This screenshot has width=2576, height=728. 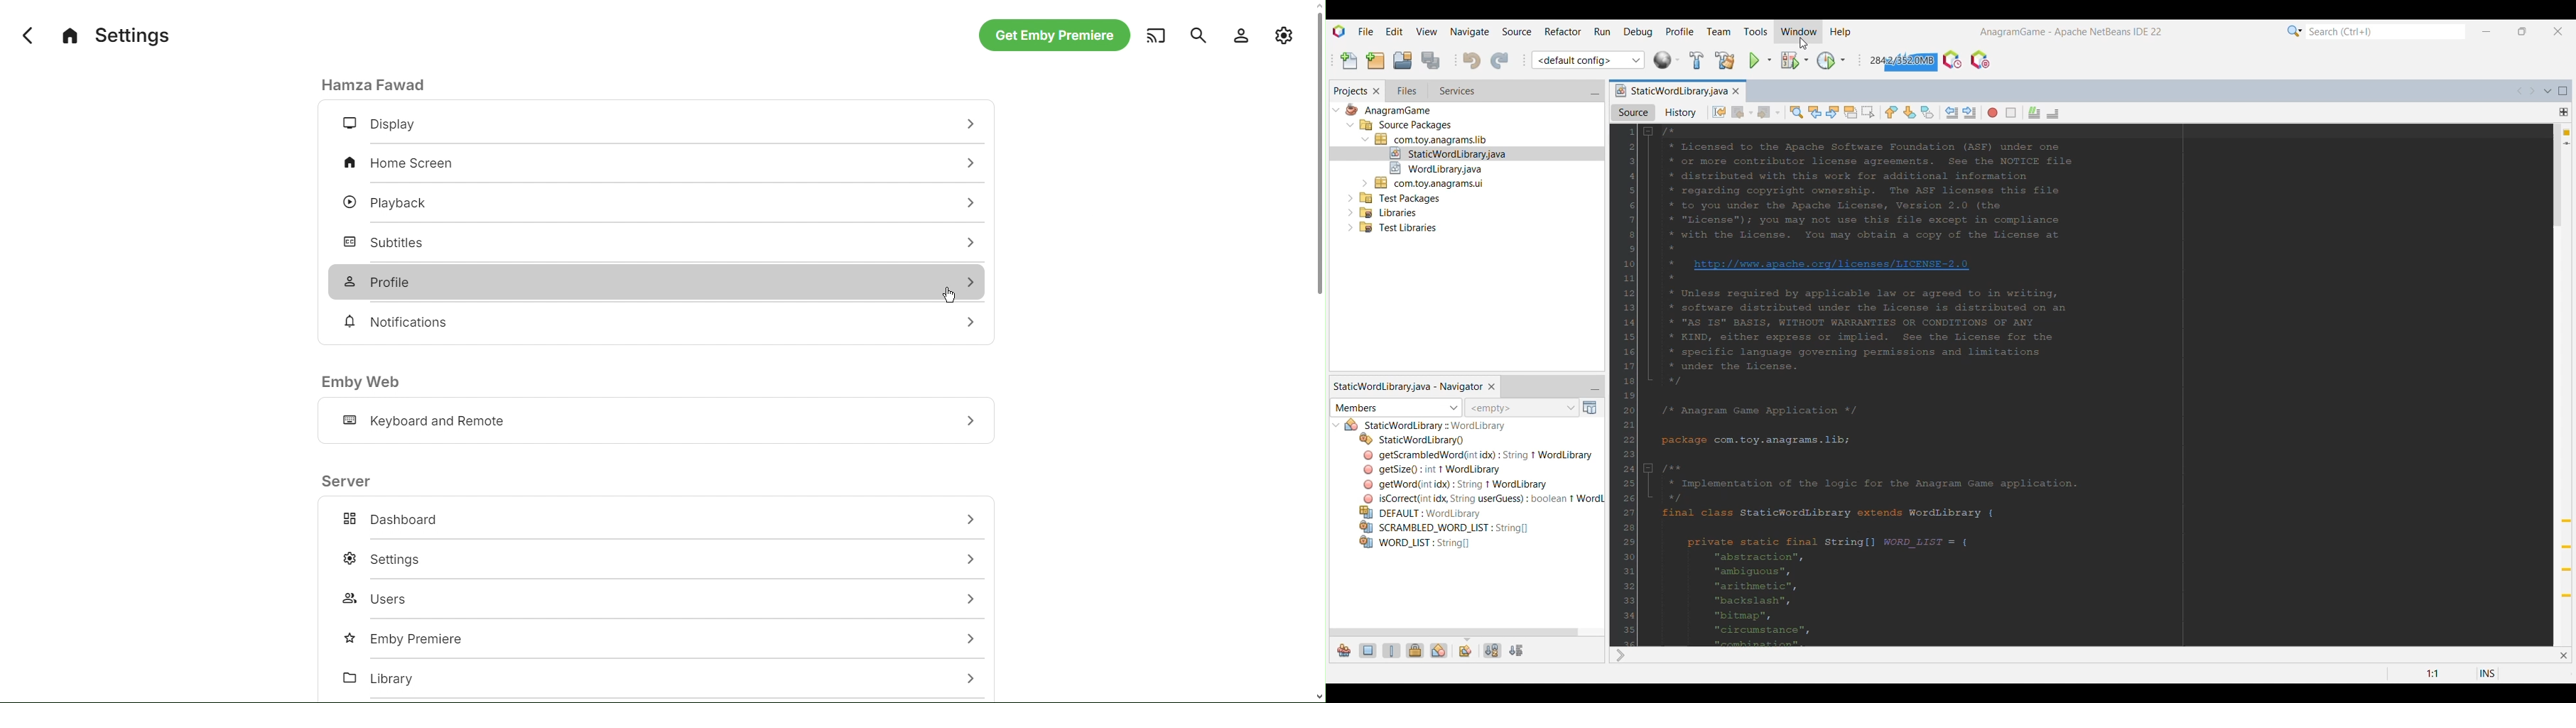 I want to click on Run menu, so click(x=1602, y=31).